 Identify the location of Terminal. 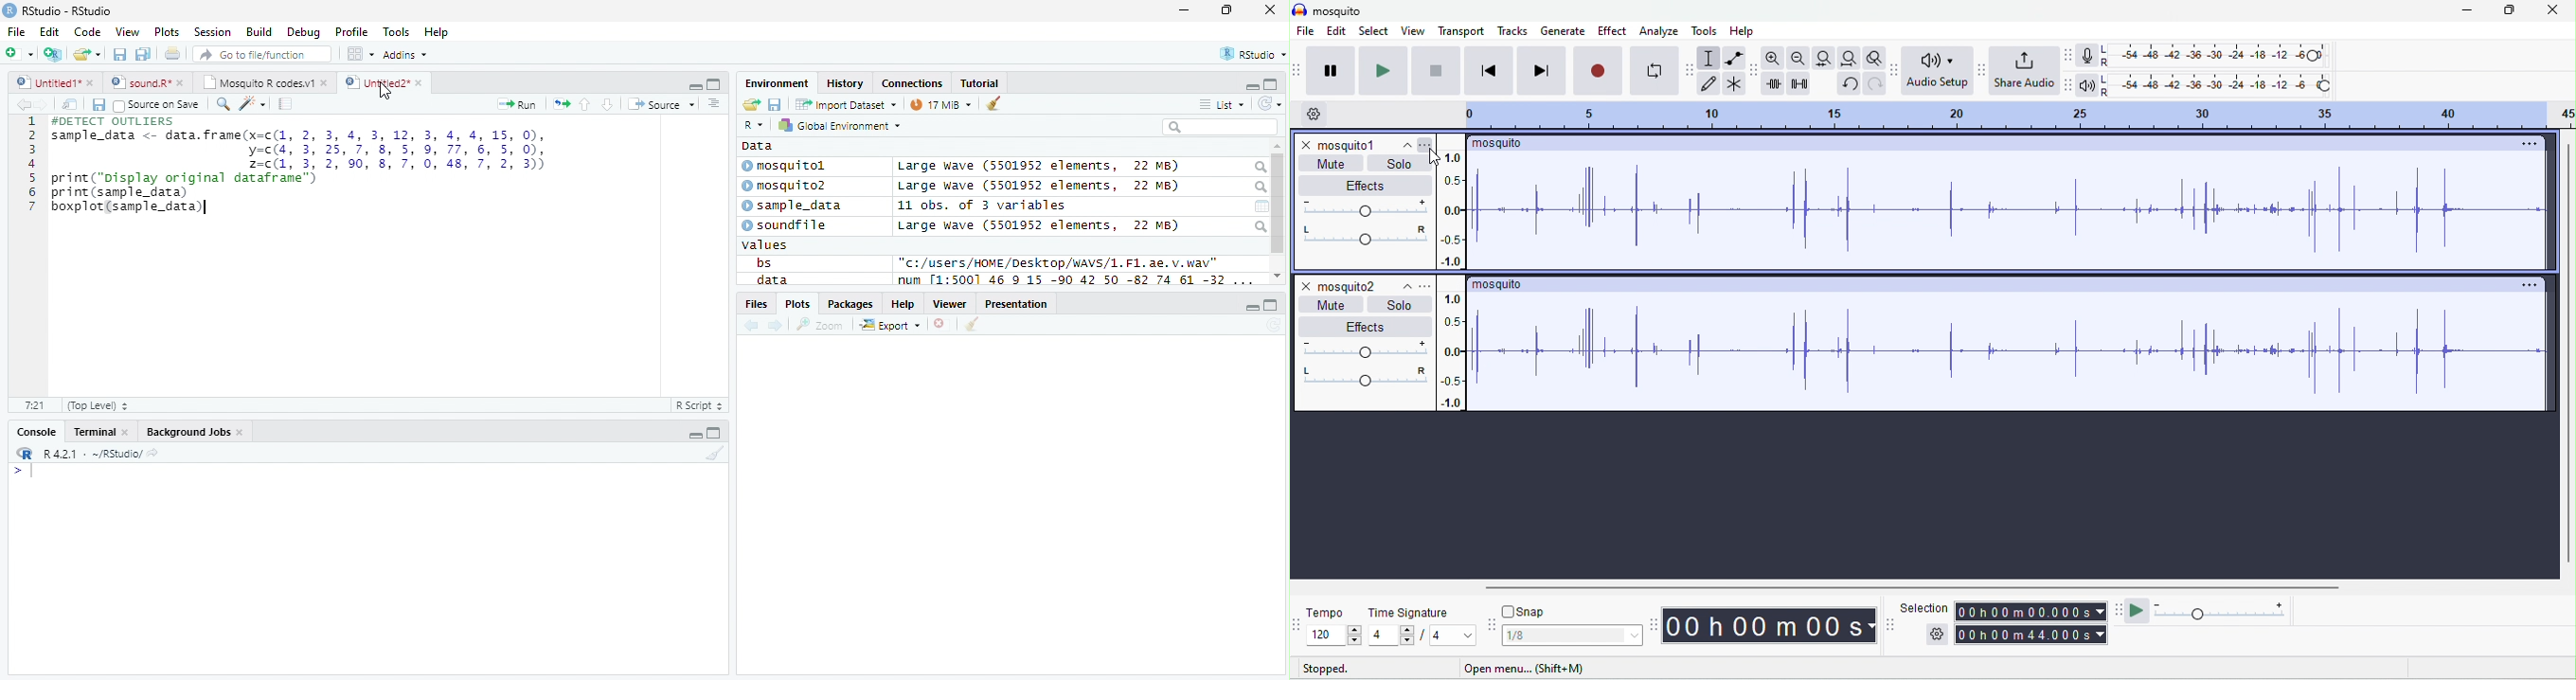
(98, 432).